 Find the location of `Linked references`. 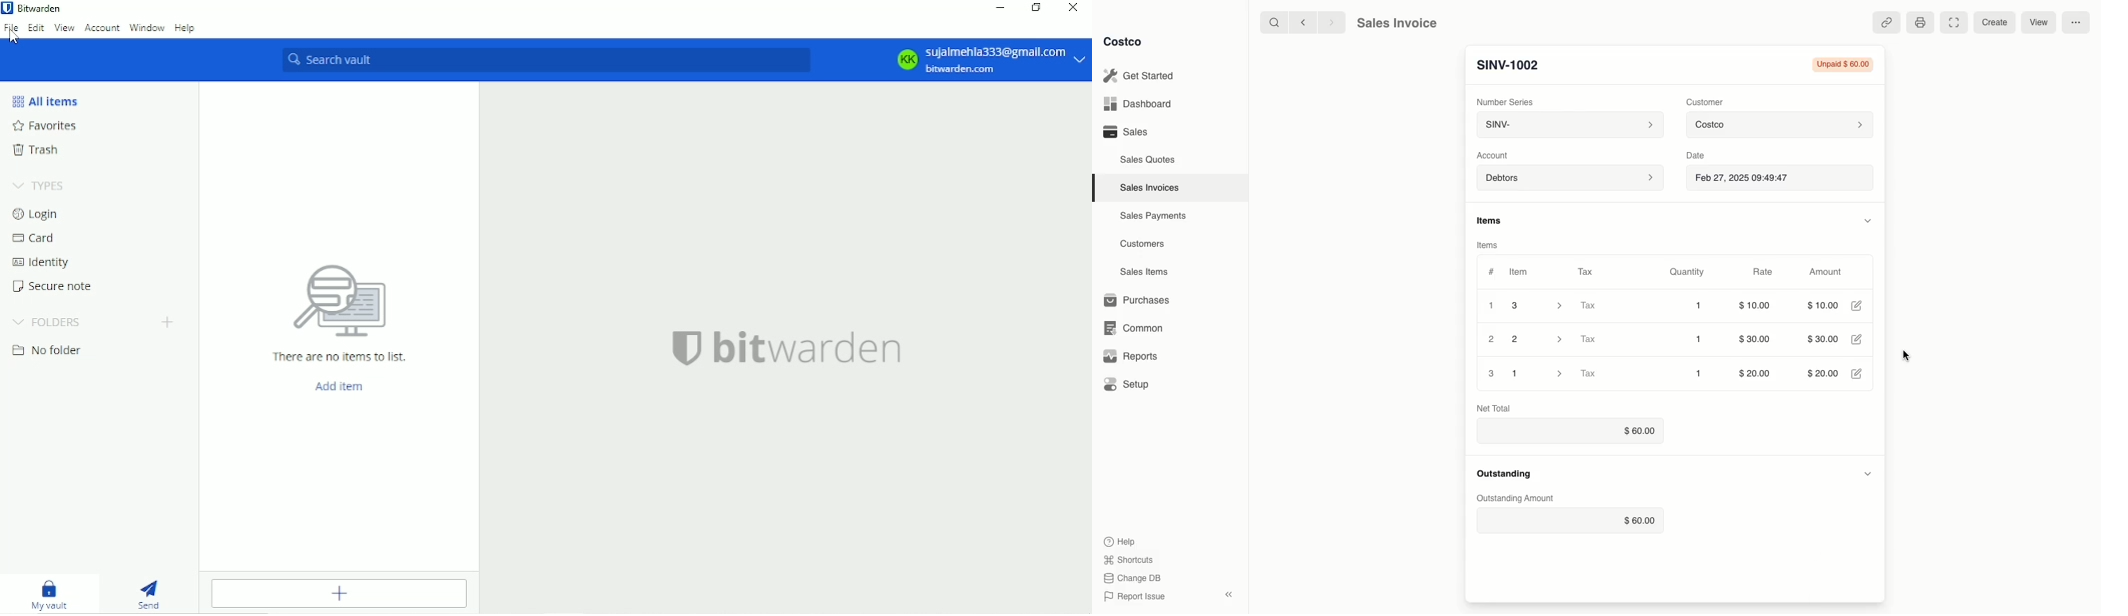

Linked references is located at coordinates (1886, 21).